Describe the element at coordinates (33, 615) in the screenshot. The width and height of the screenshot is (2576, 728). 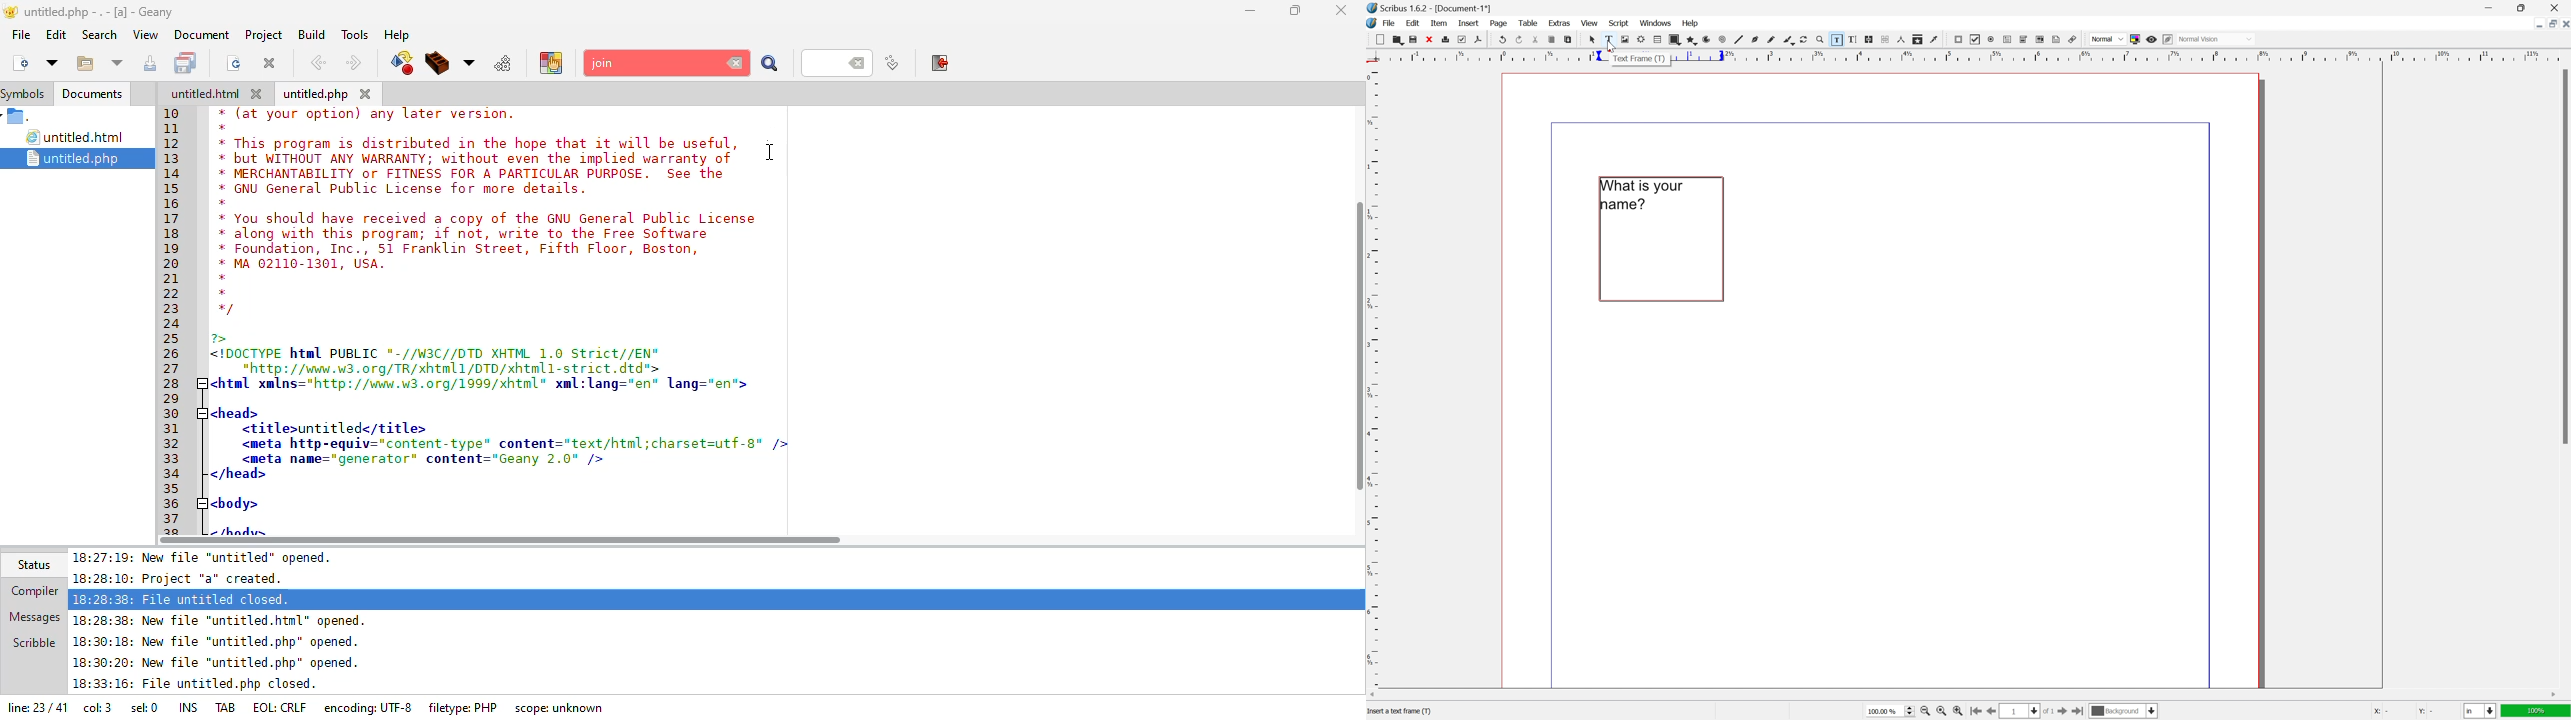
I see `messages` at that location.